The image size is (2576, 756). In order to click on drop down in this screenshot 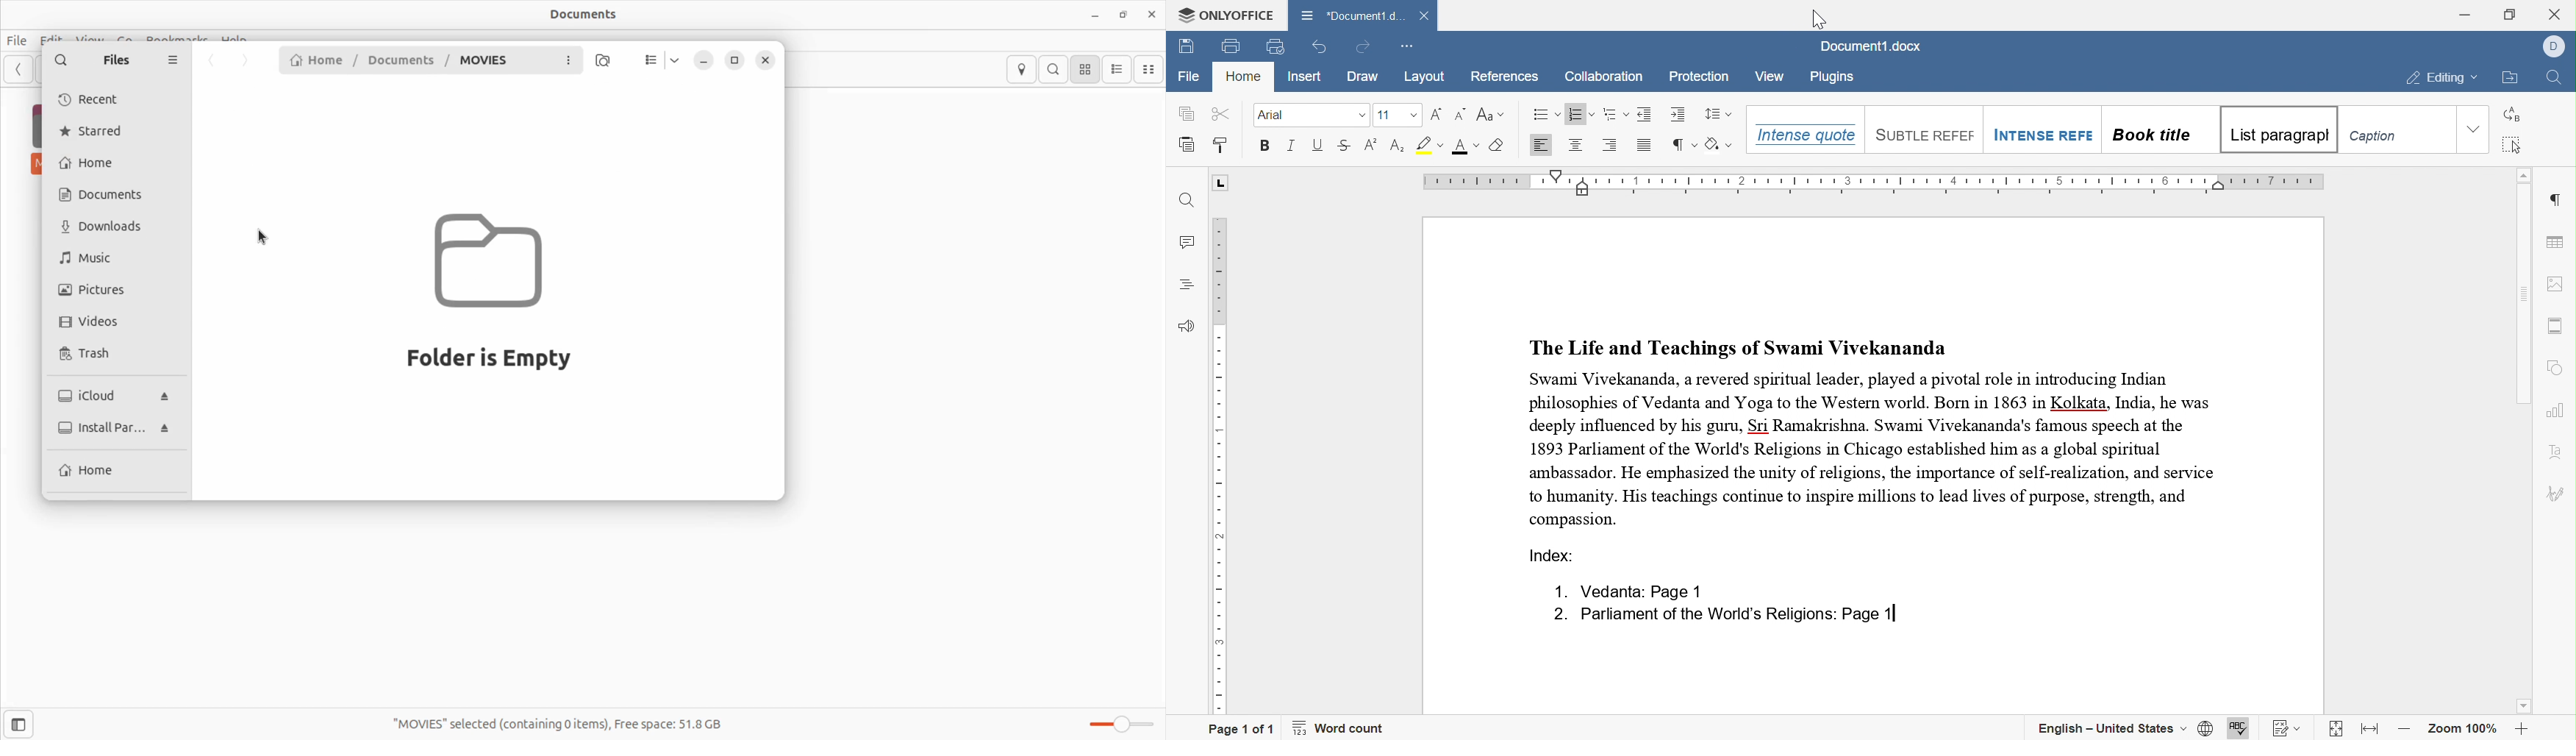, I will do `click(1414, 116)`.